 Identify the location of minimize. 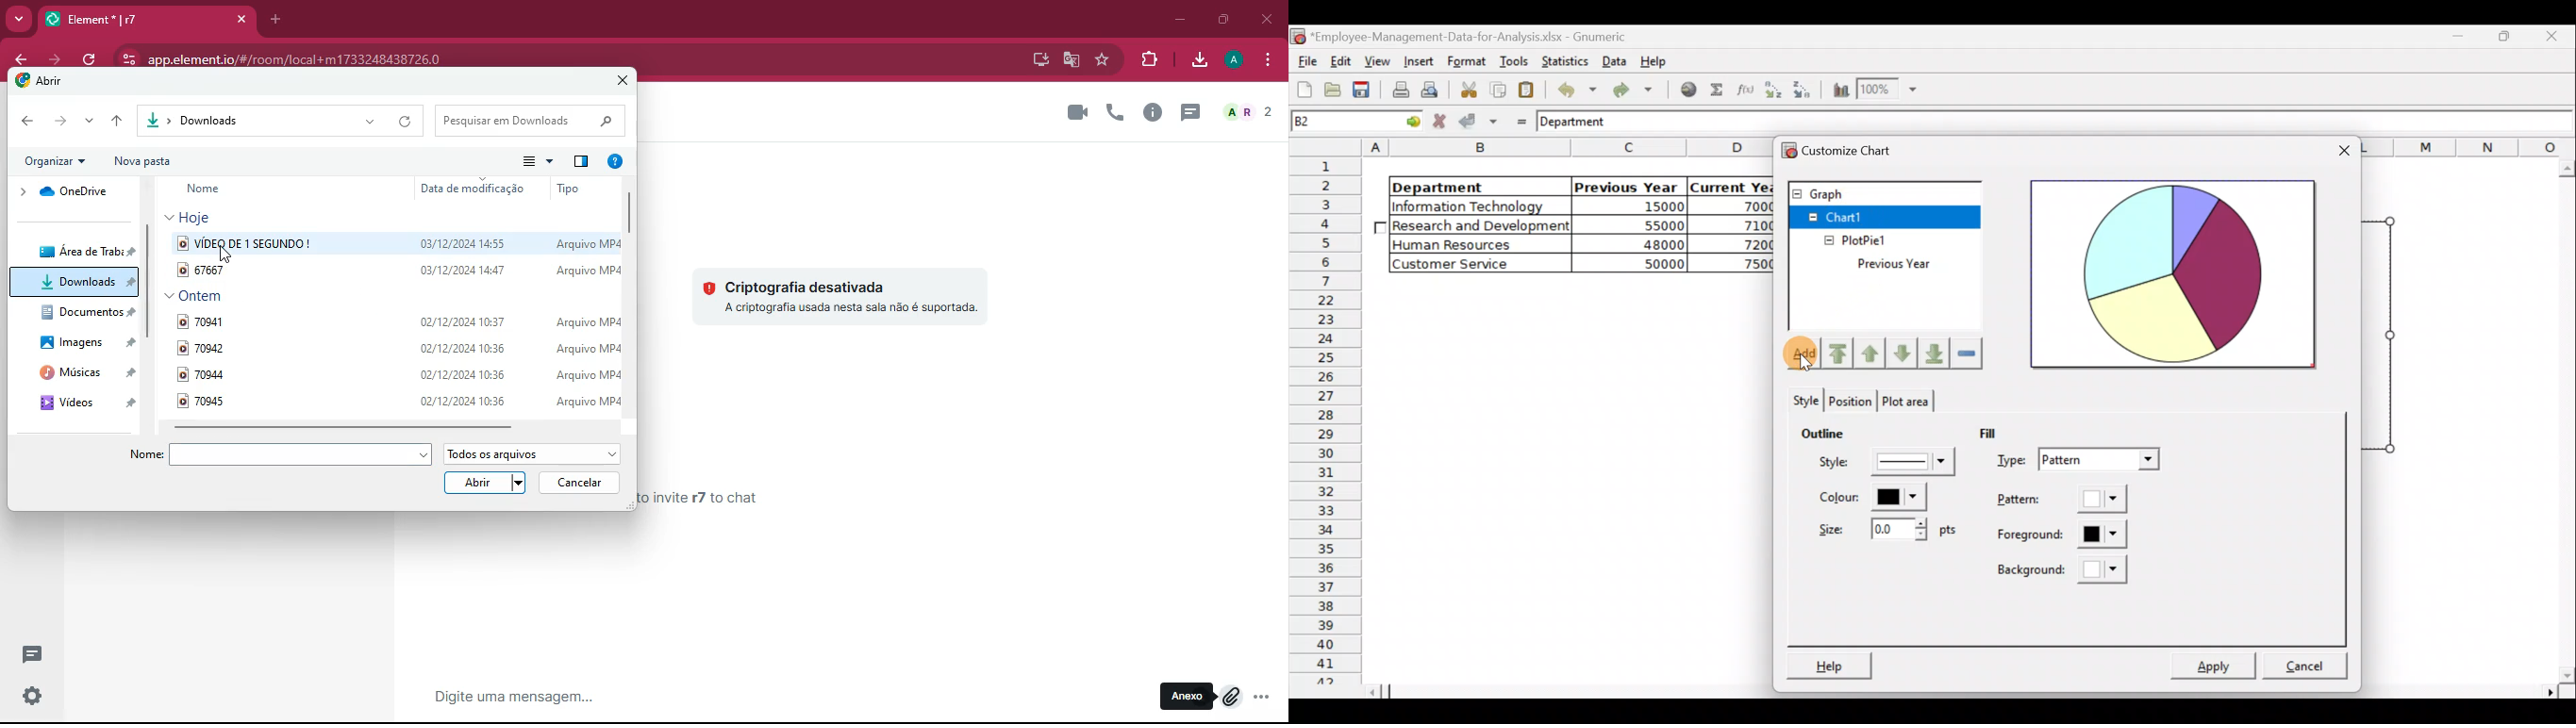
(1174, 19).